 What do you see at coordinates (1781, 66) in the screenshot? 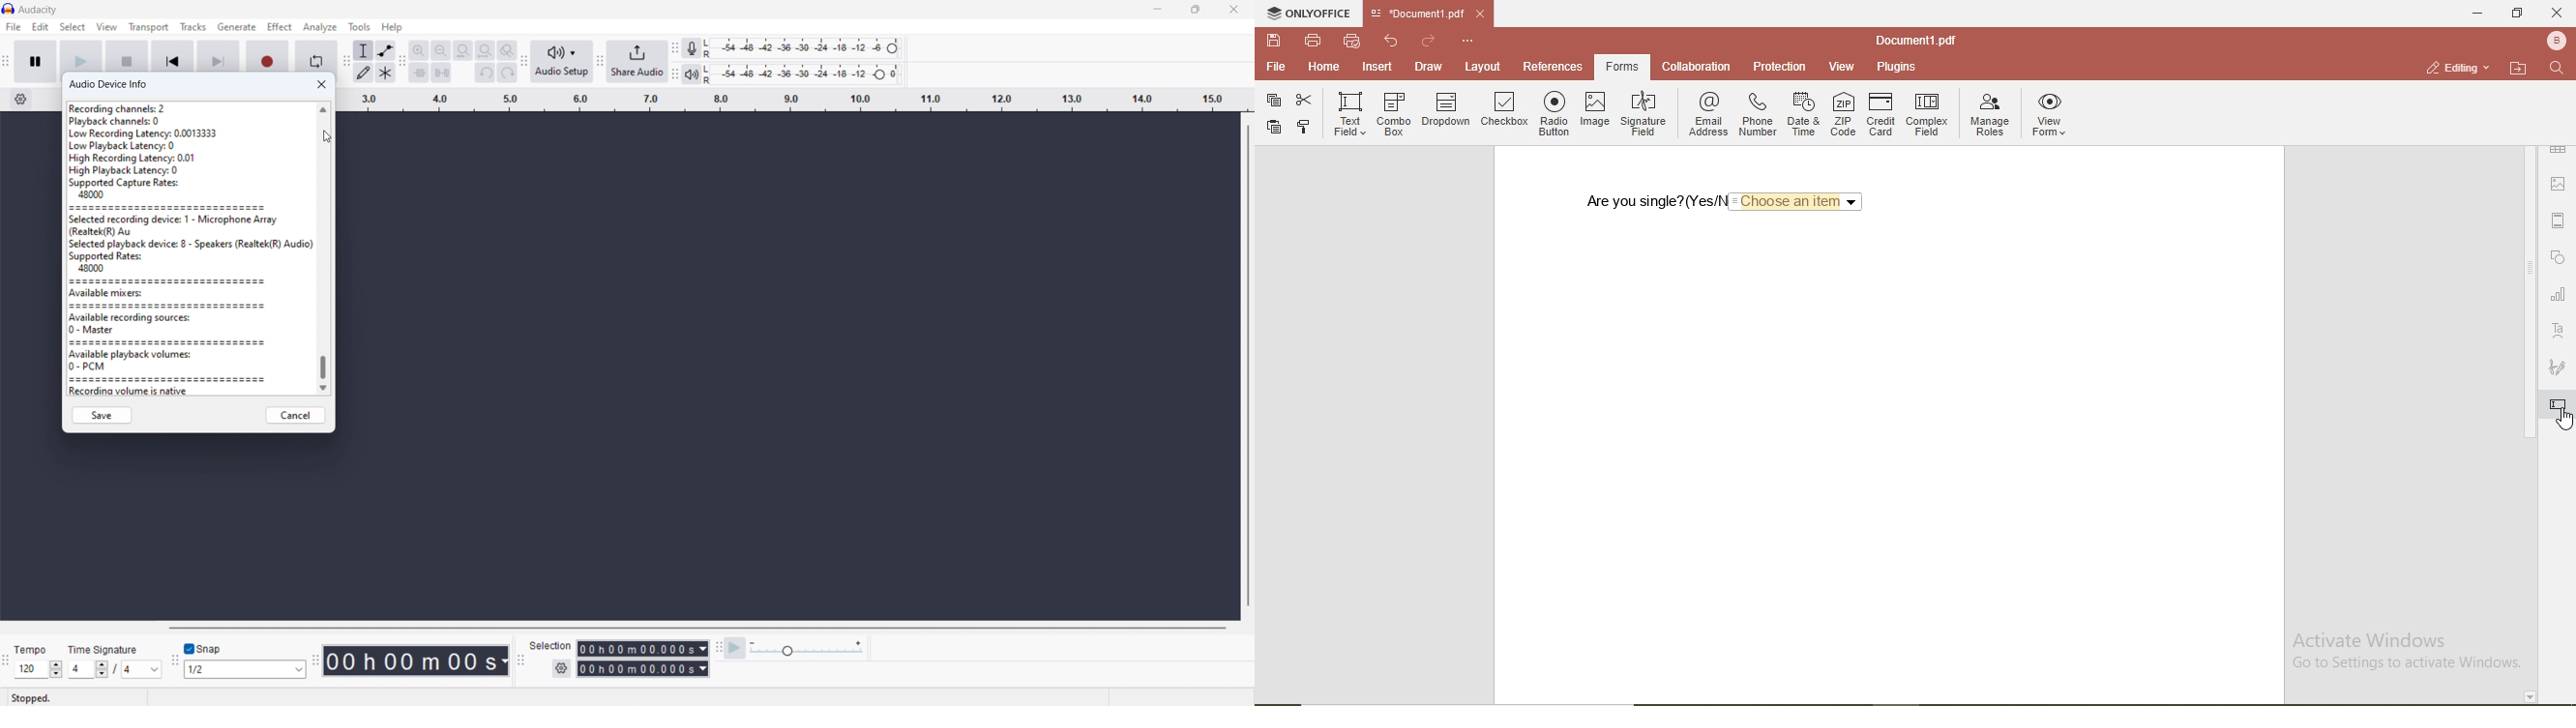
I see `protection` at bounding box center [1781, 66].